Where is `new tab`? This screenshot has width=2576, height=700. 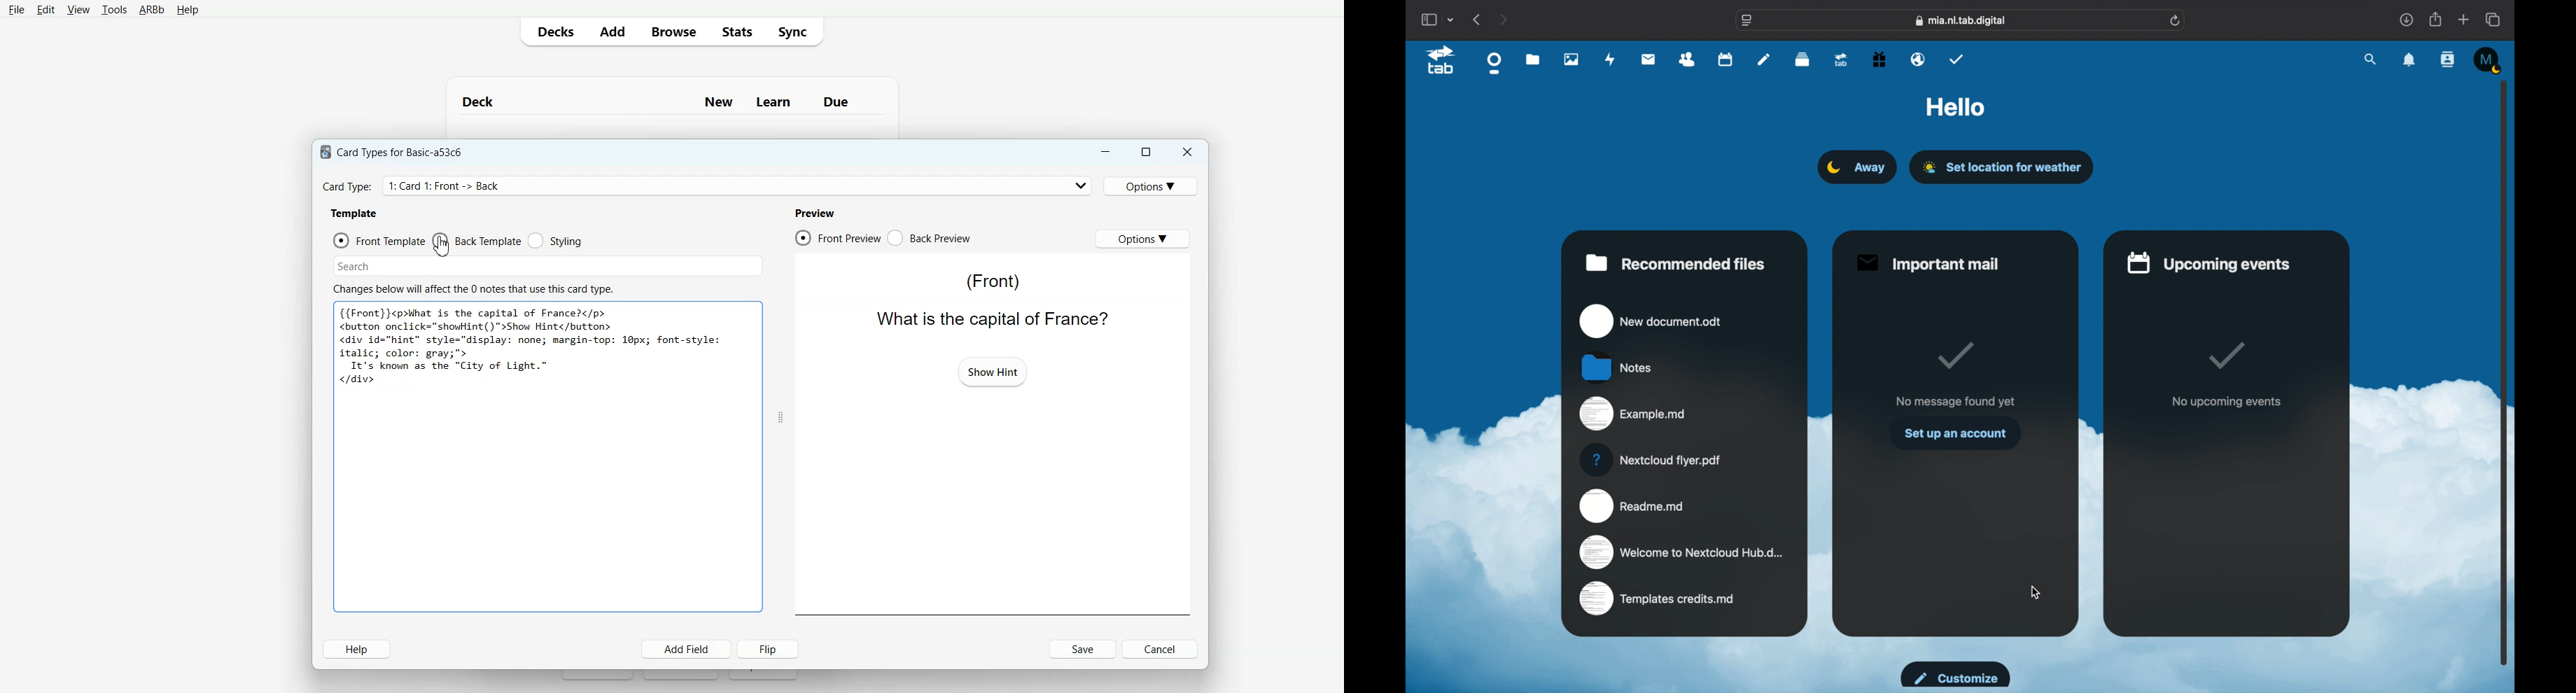
new tab is located at coordinates (2464, 20).